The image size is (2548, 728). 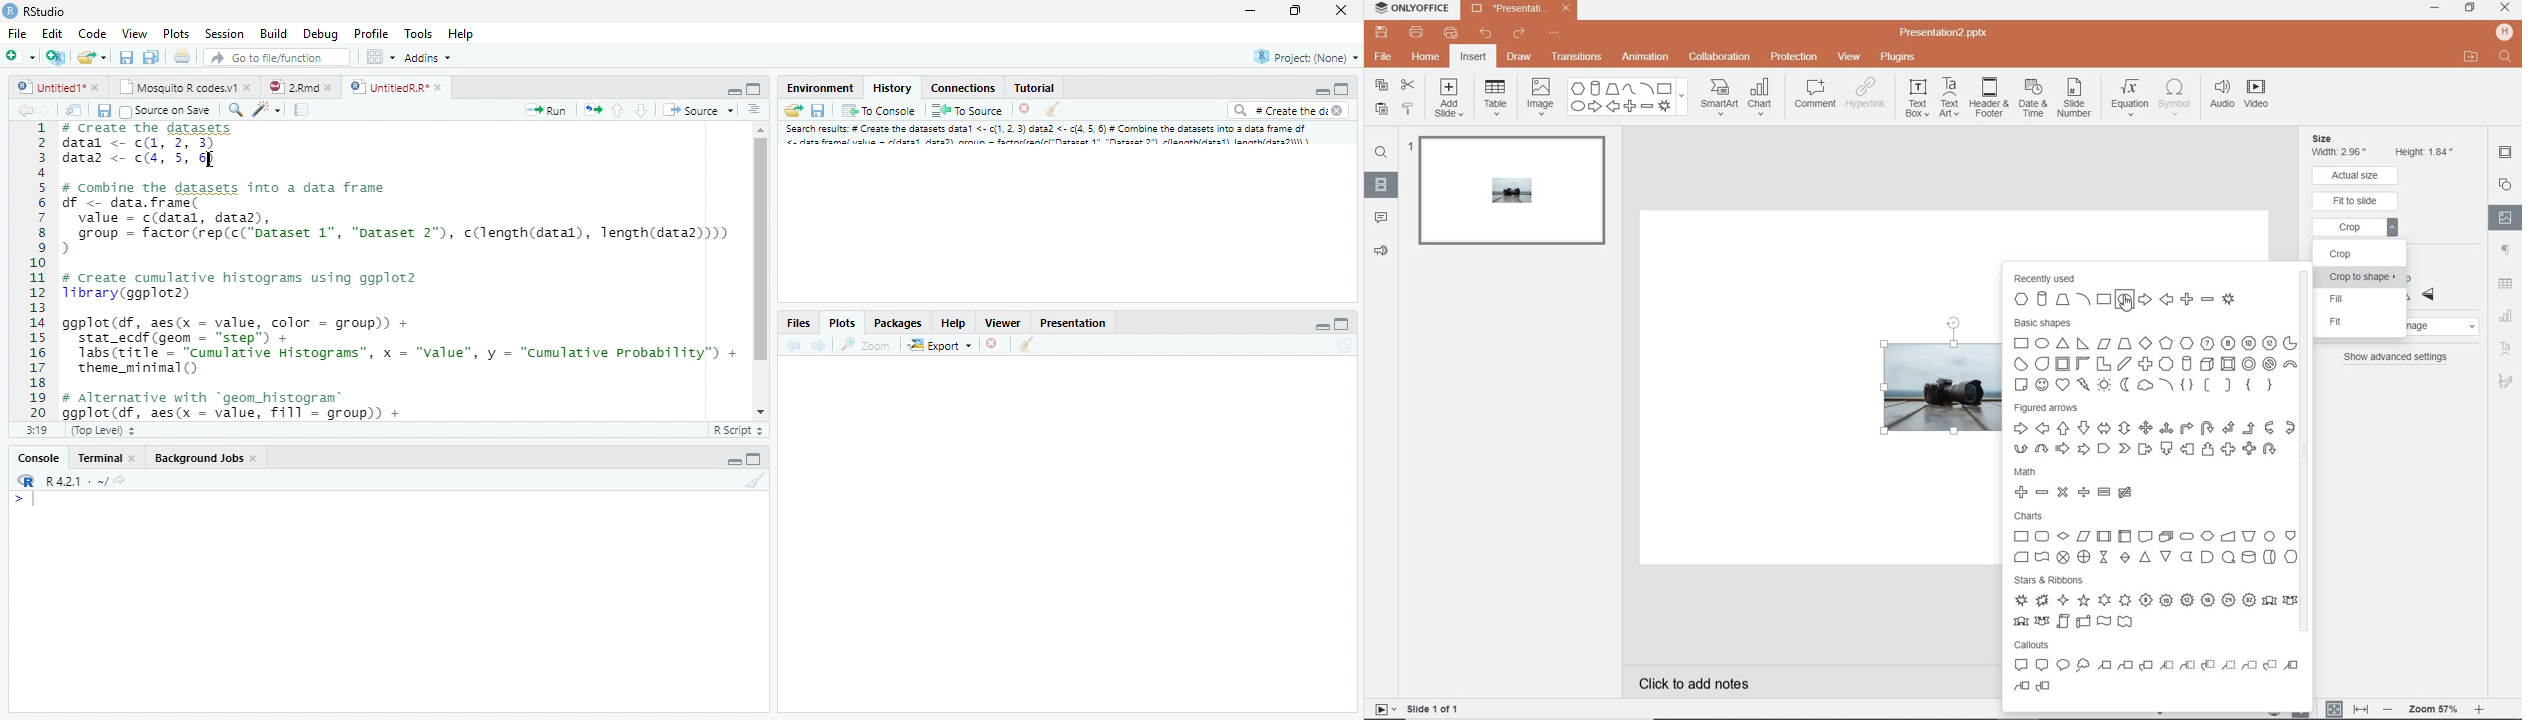 What do you see at coordinates (964, 88) in the screenshot?
I see `Connections` at bounding box center [964, 88].